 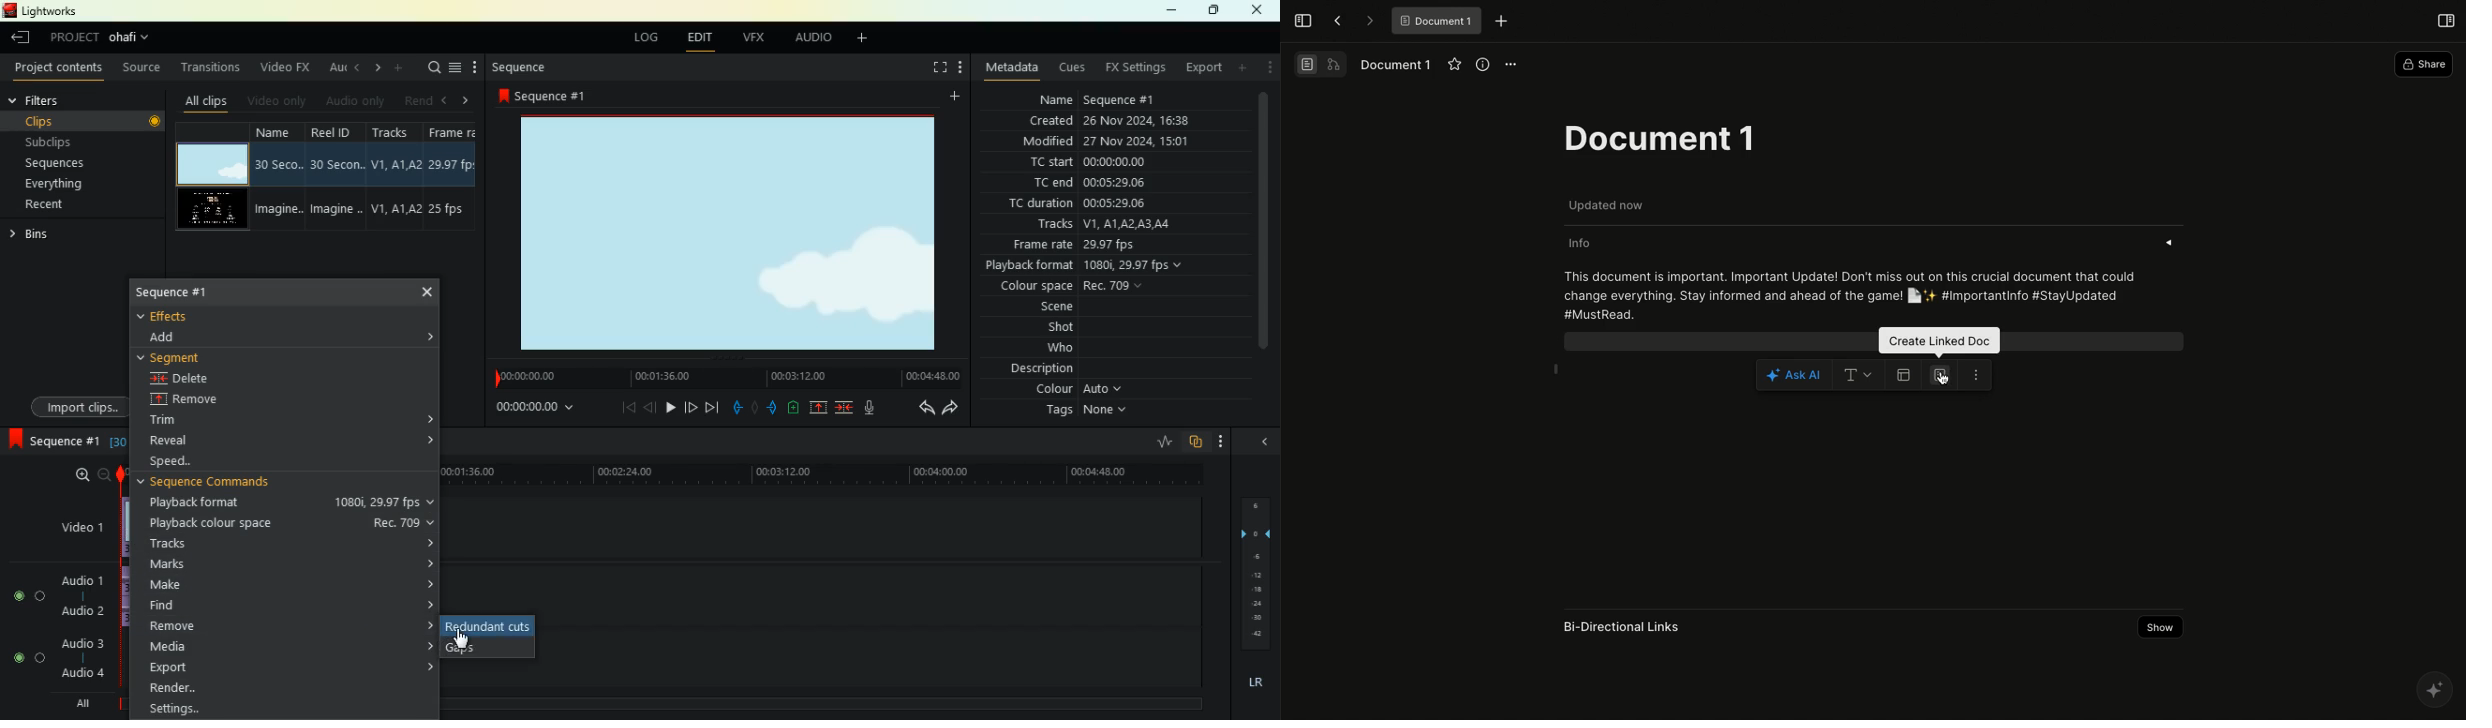 I want to click on beggining, so click(x=624, y=407).